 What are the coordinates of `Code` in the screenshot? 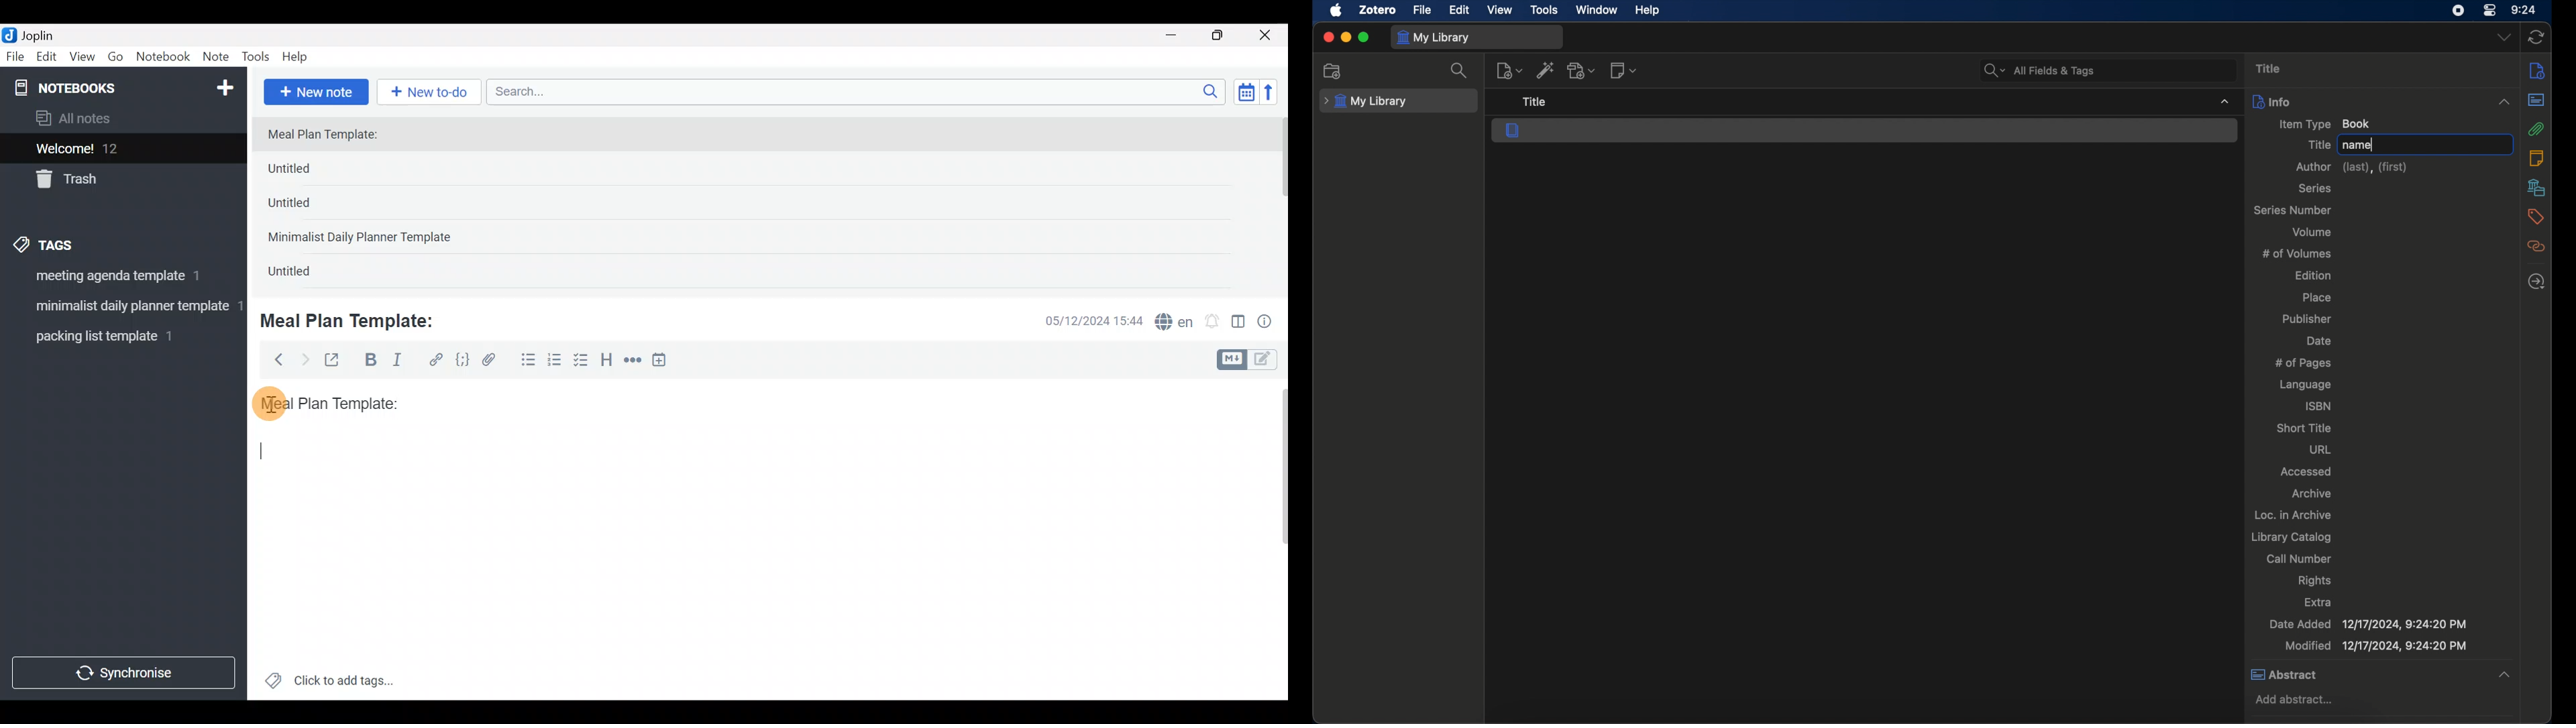 It's located at (461, 359).